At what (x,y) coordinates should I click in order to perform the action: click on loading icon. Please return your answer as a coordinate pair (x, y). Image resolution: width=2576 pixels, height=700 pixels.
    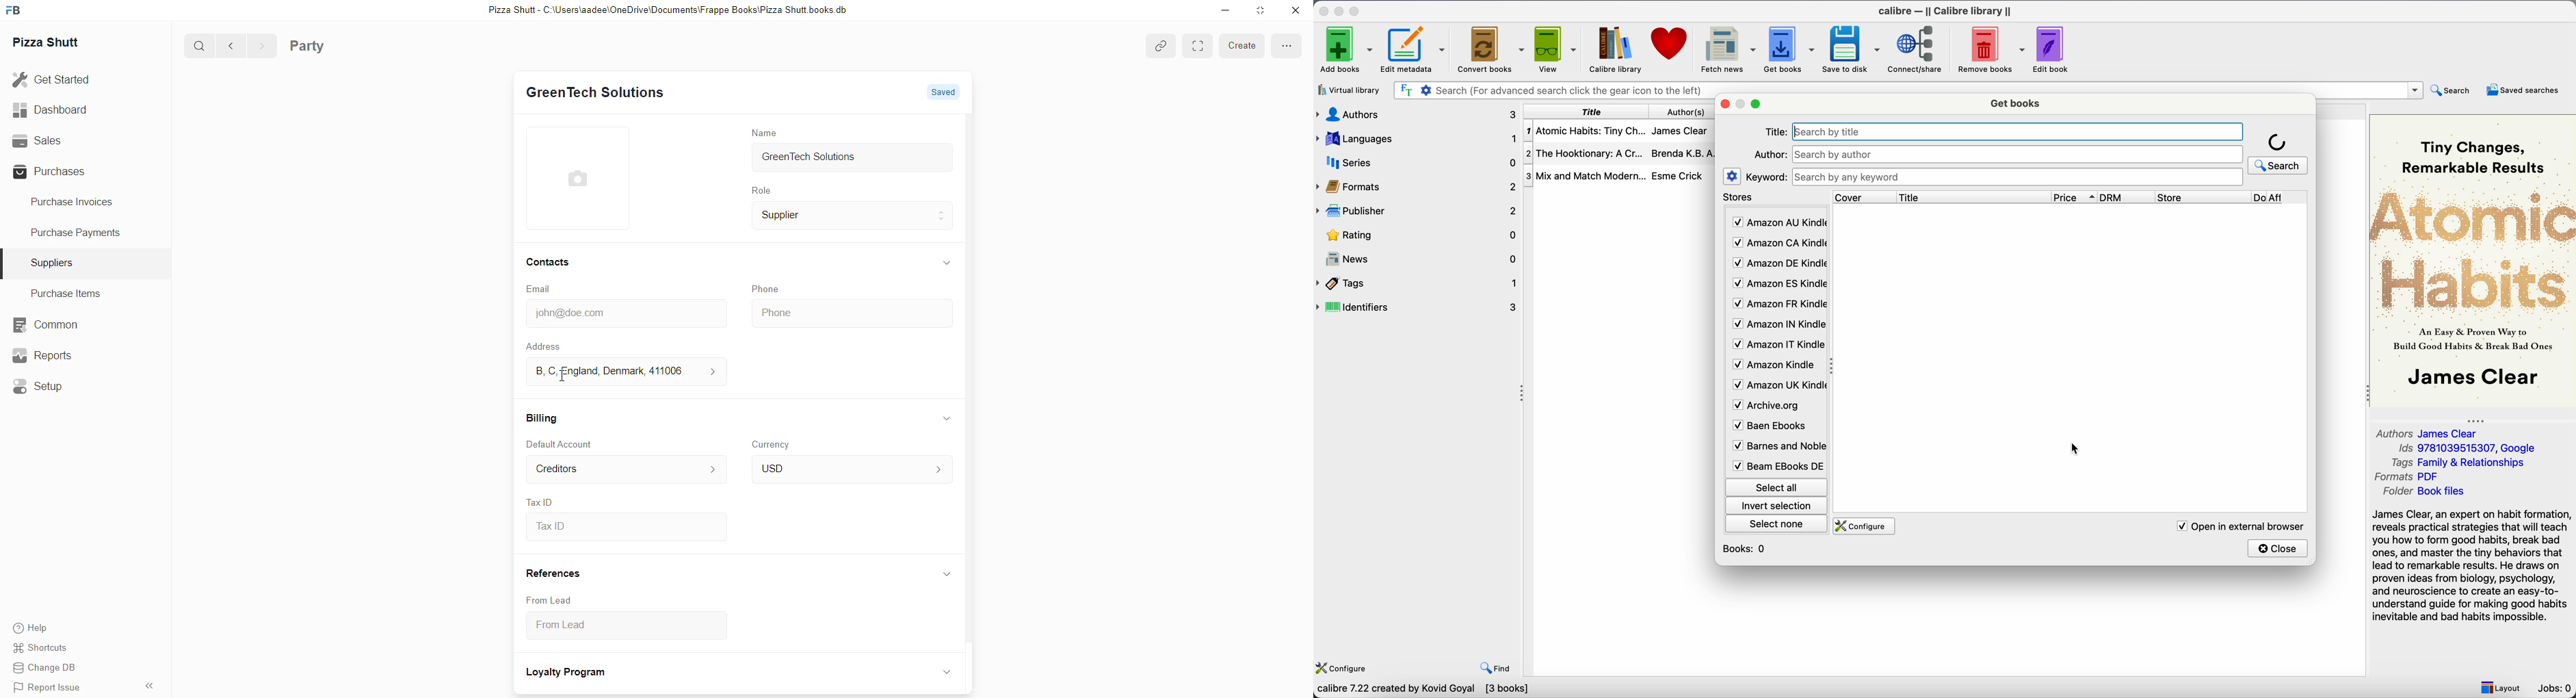
    Looking at the image, I should click on (2278, 141).